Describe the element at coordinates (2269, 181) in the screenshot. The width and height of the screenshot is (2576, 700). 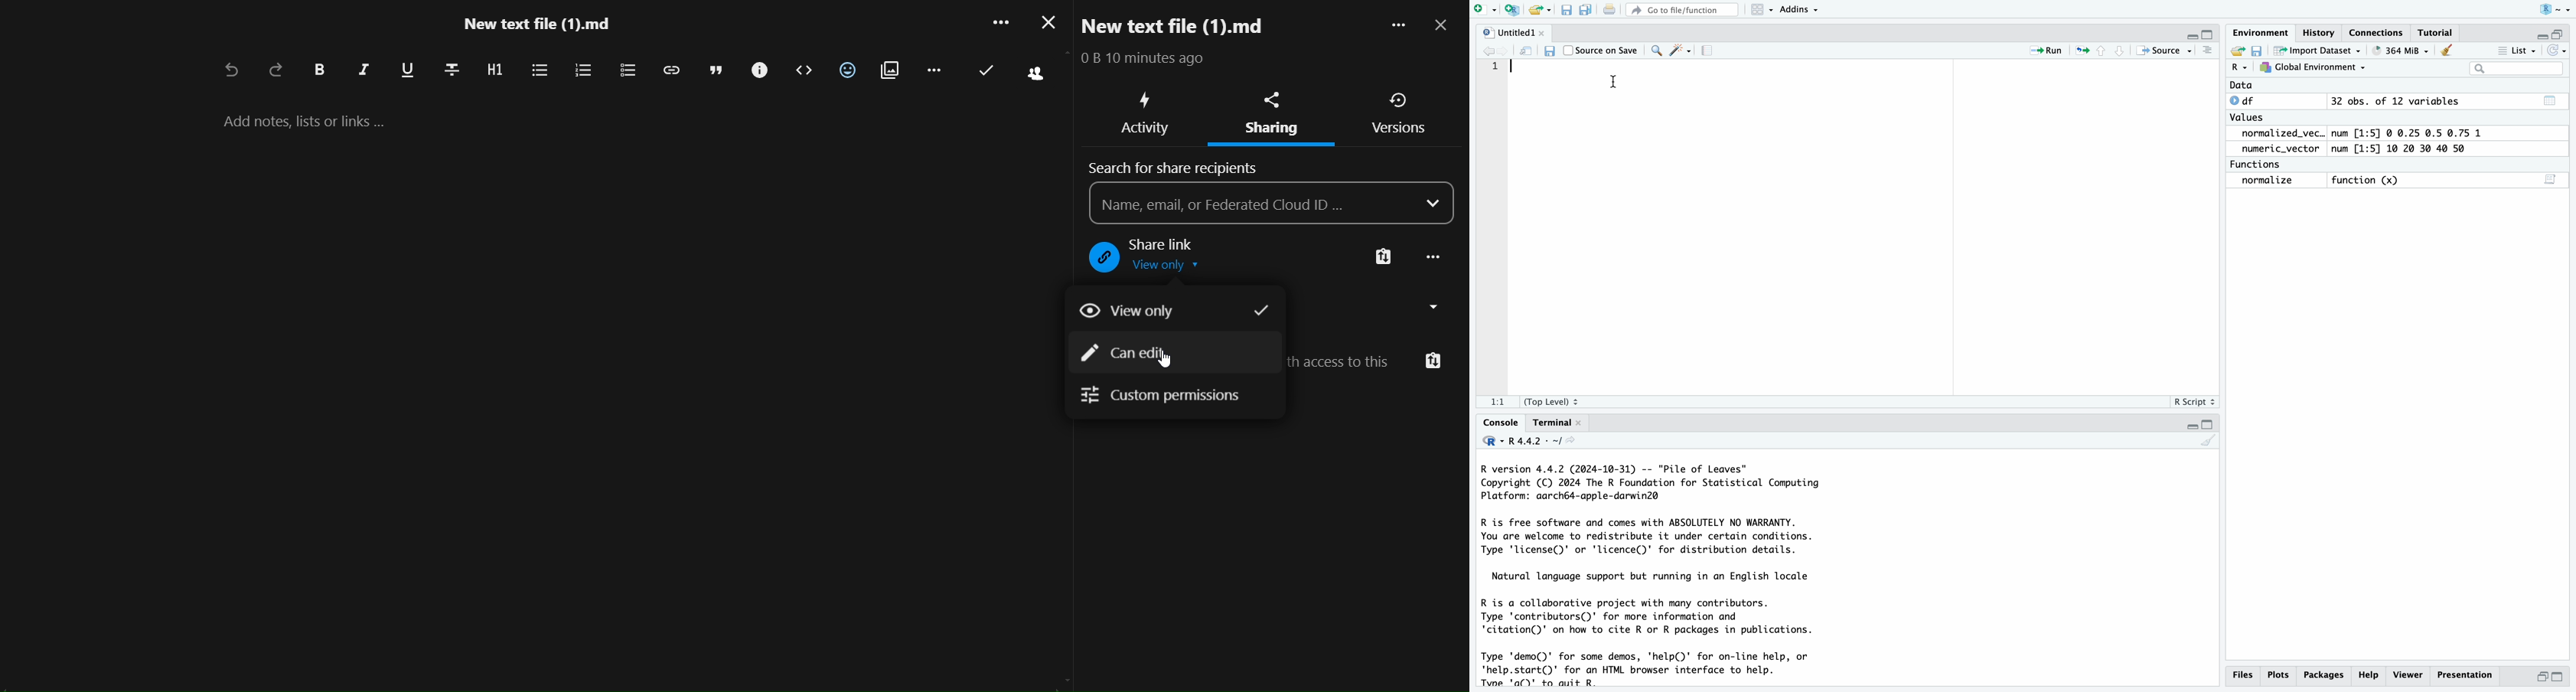
I see `Normalize` at that location.